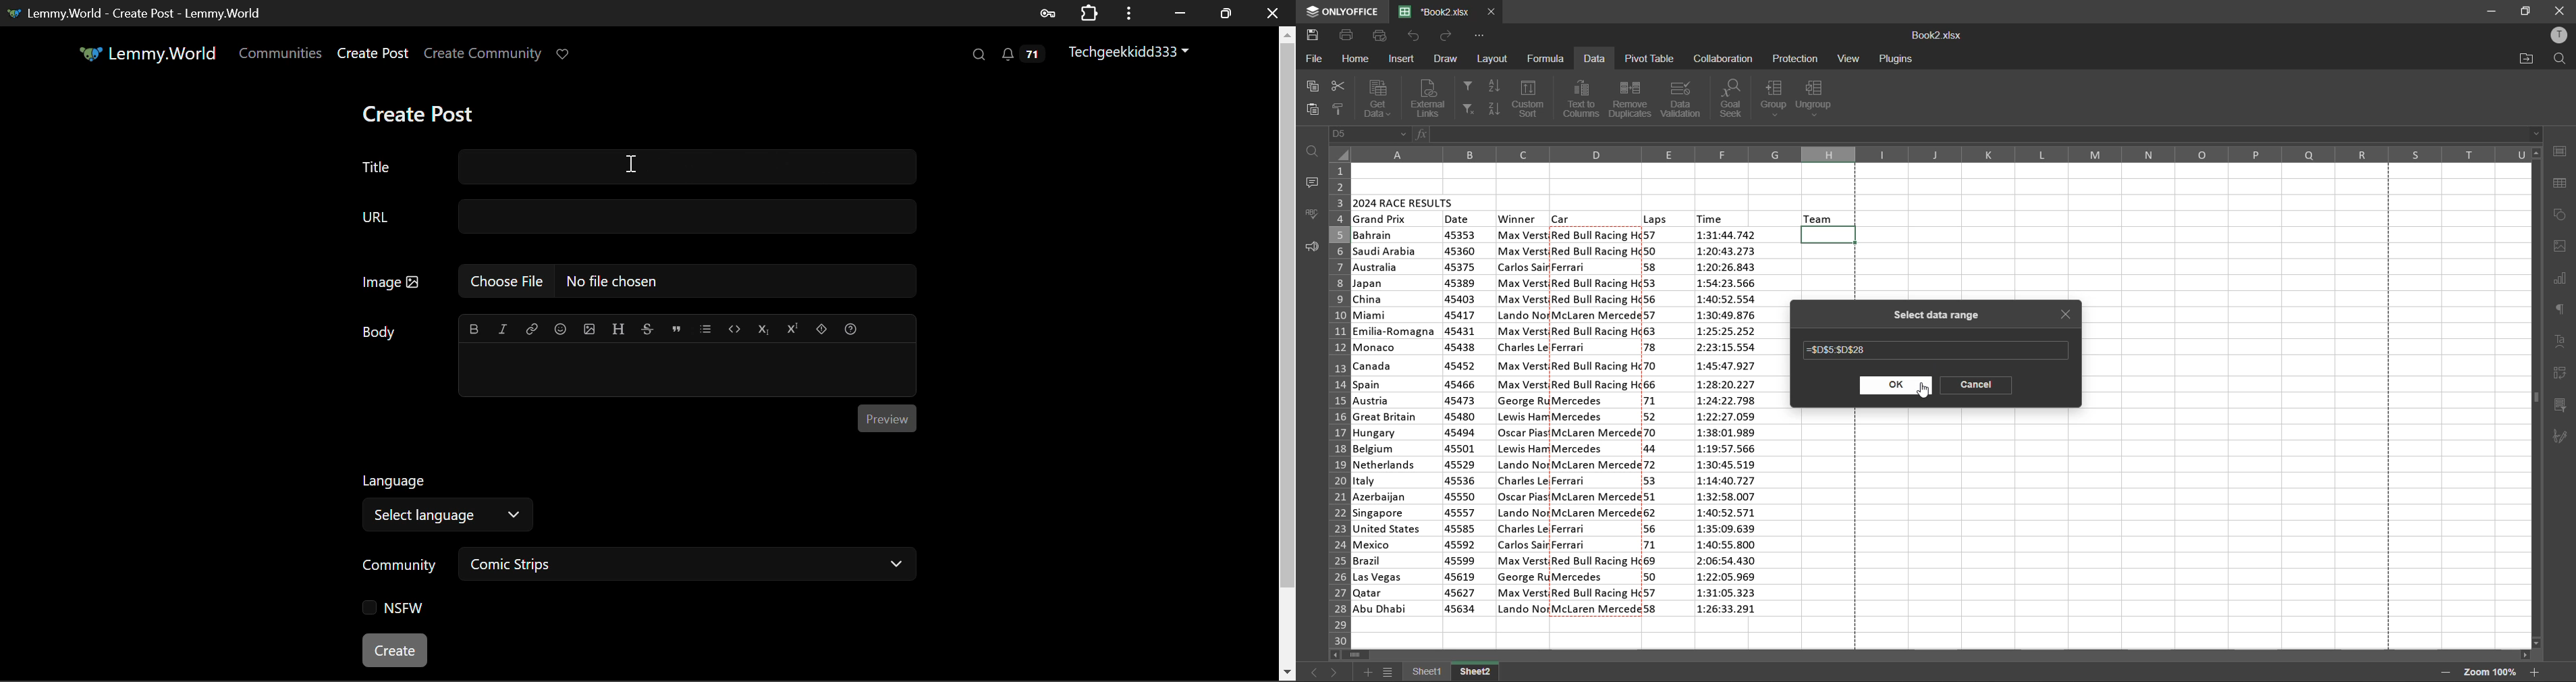 The height and width of the screenshot is (700, 2576). What do you see at coordinates (1937, 37) in the screenshot?
I see `filename` at bounding box center [1937, 37].